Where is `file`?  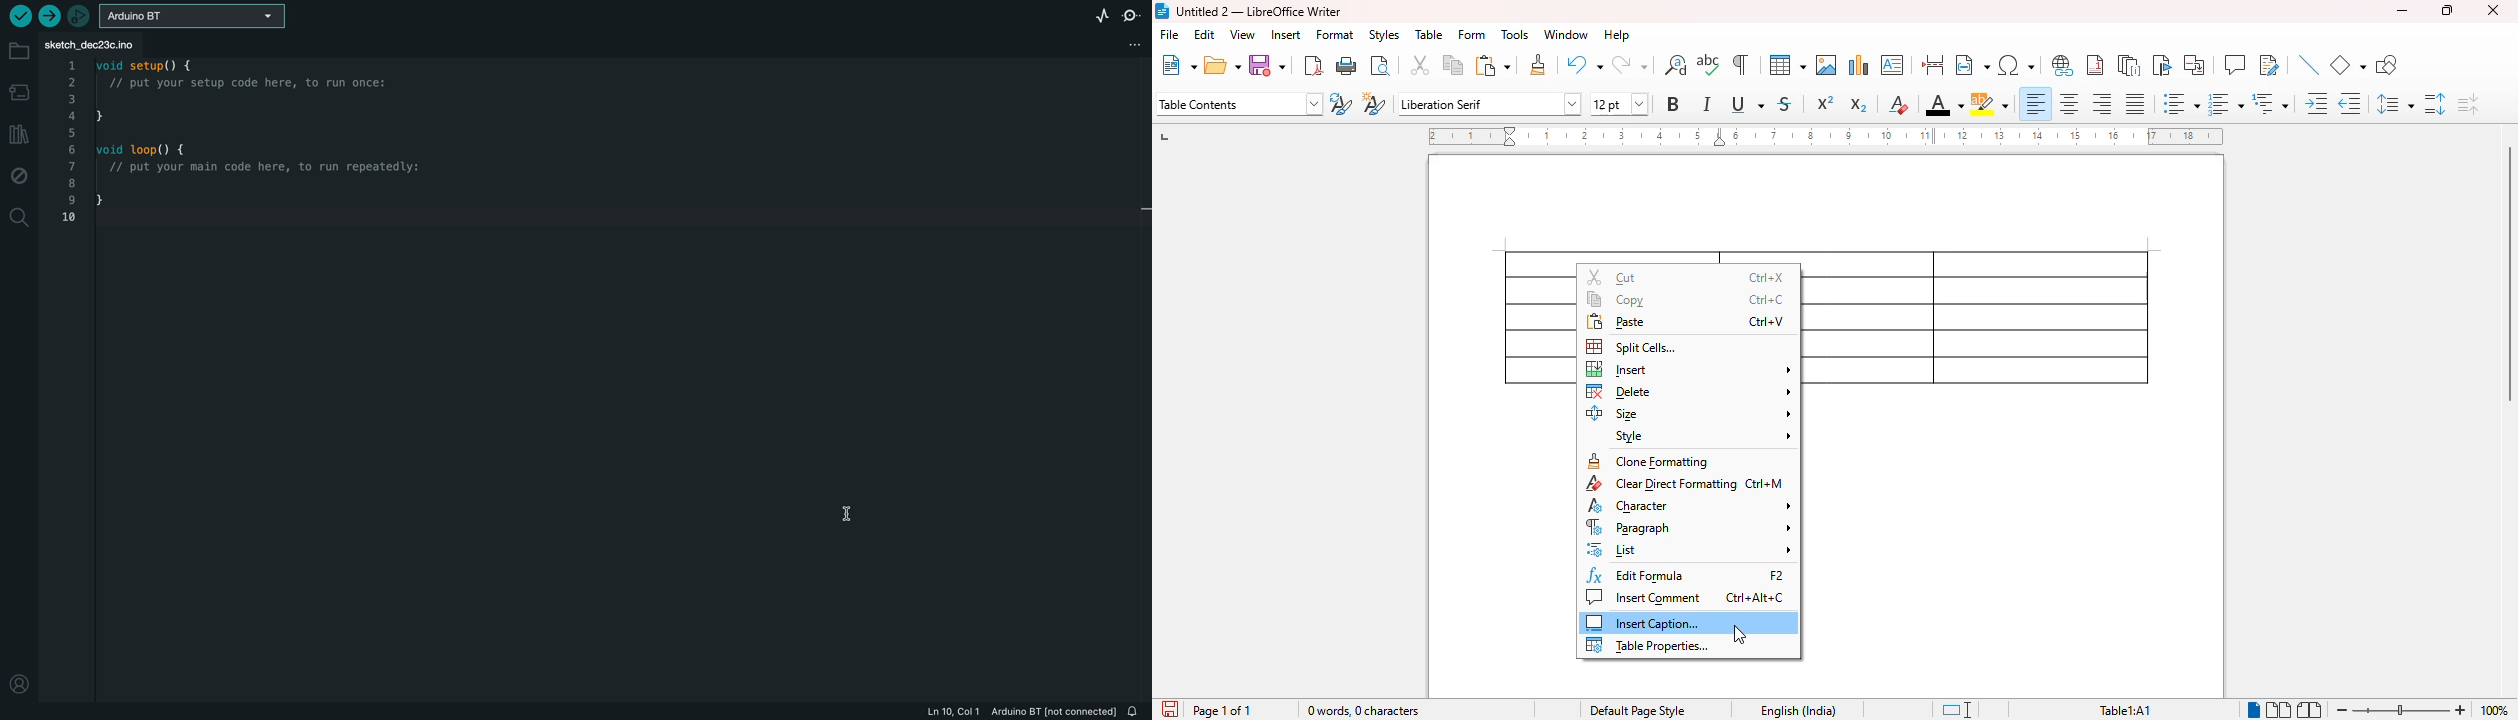
file is located at coordinates (1169, 34).